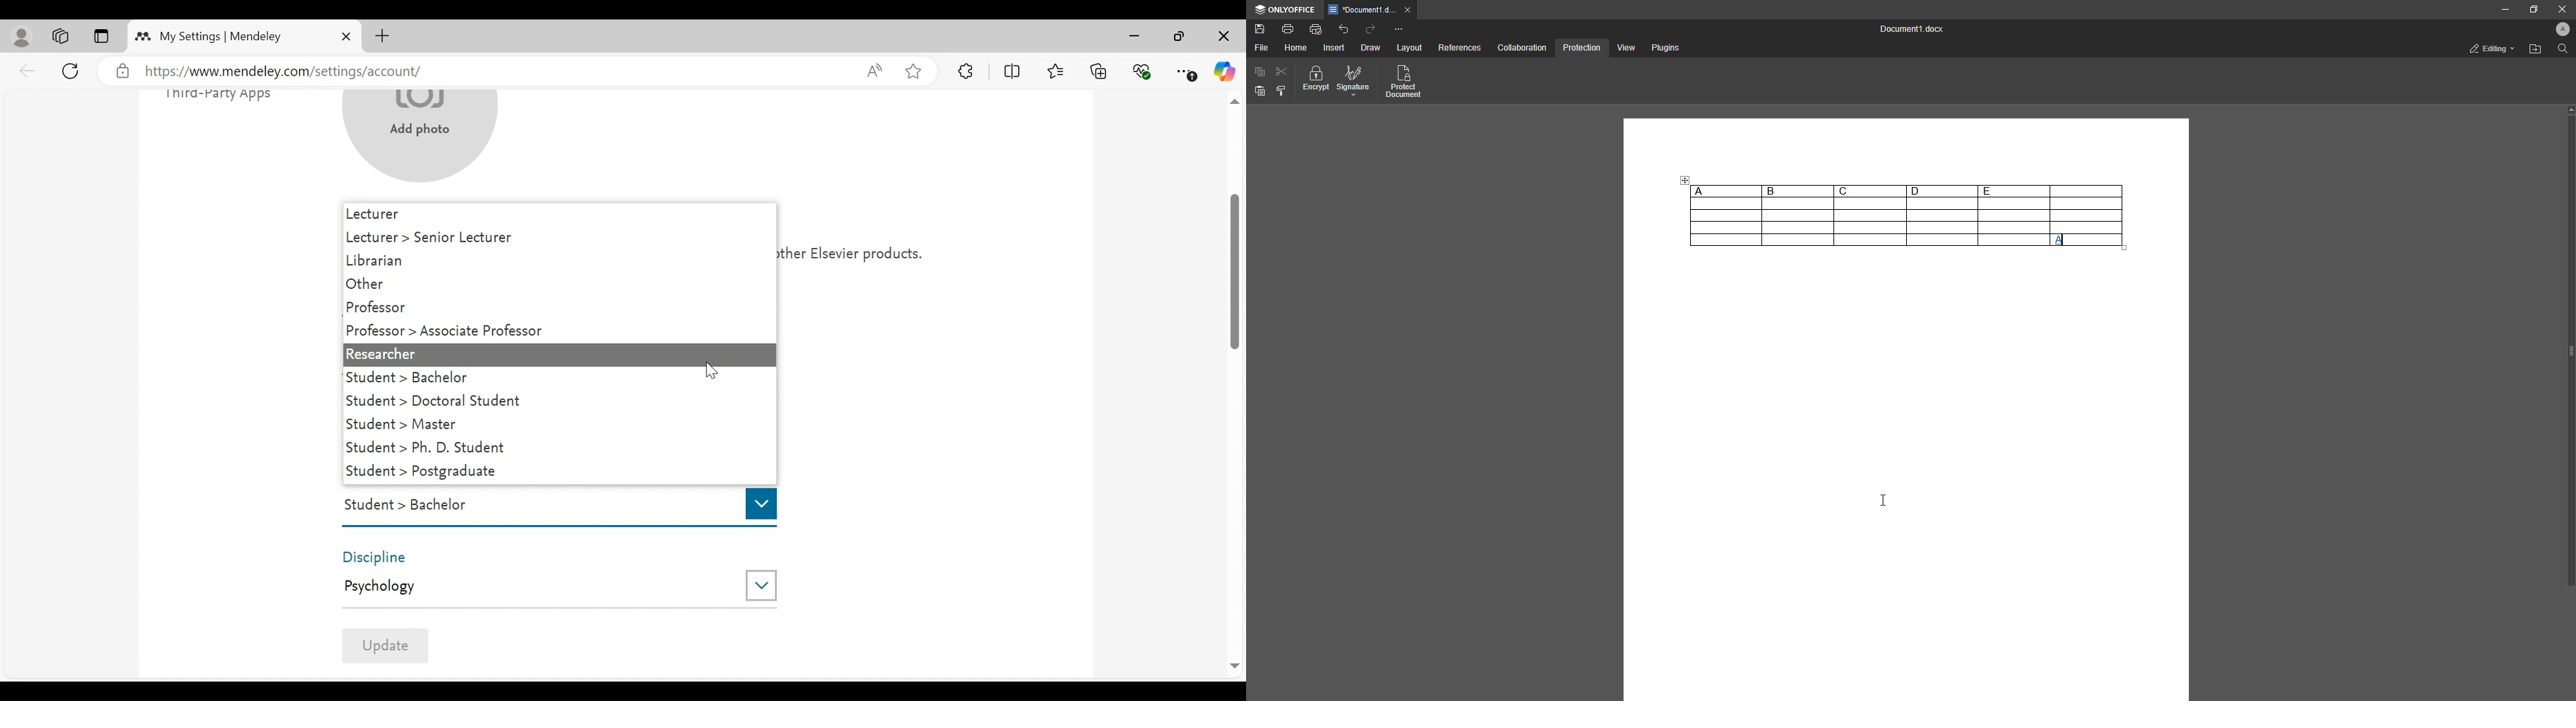 This screenshot has height=728, width=2576. I want to click on Workspaces, so click(61, 36).